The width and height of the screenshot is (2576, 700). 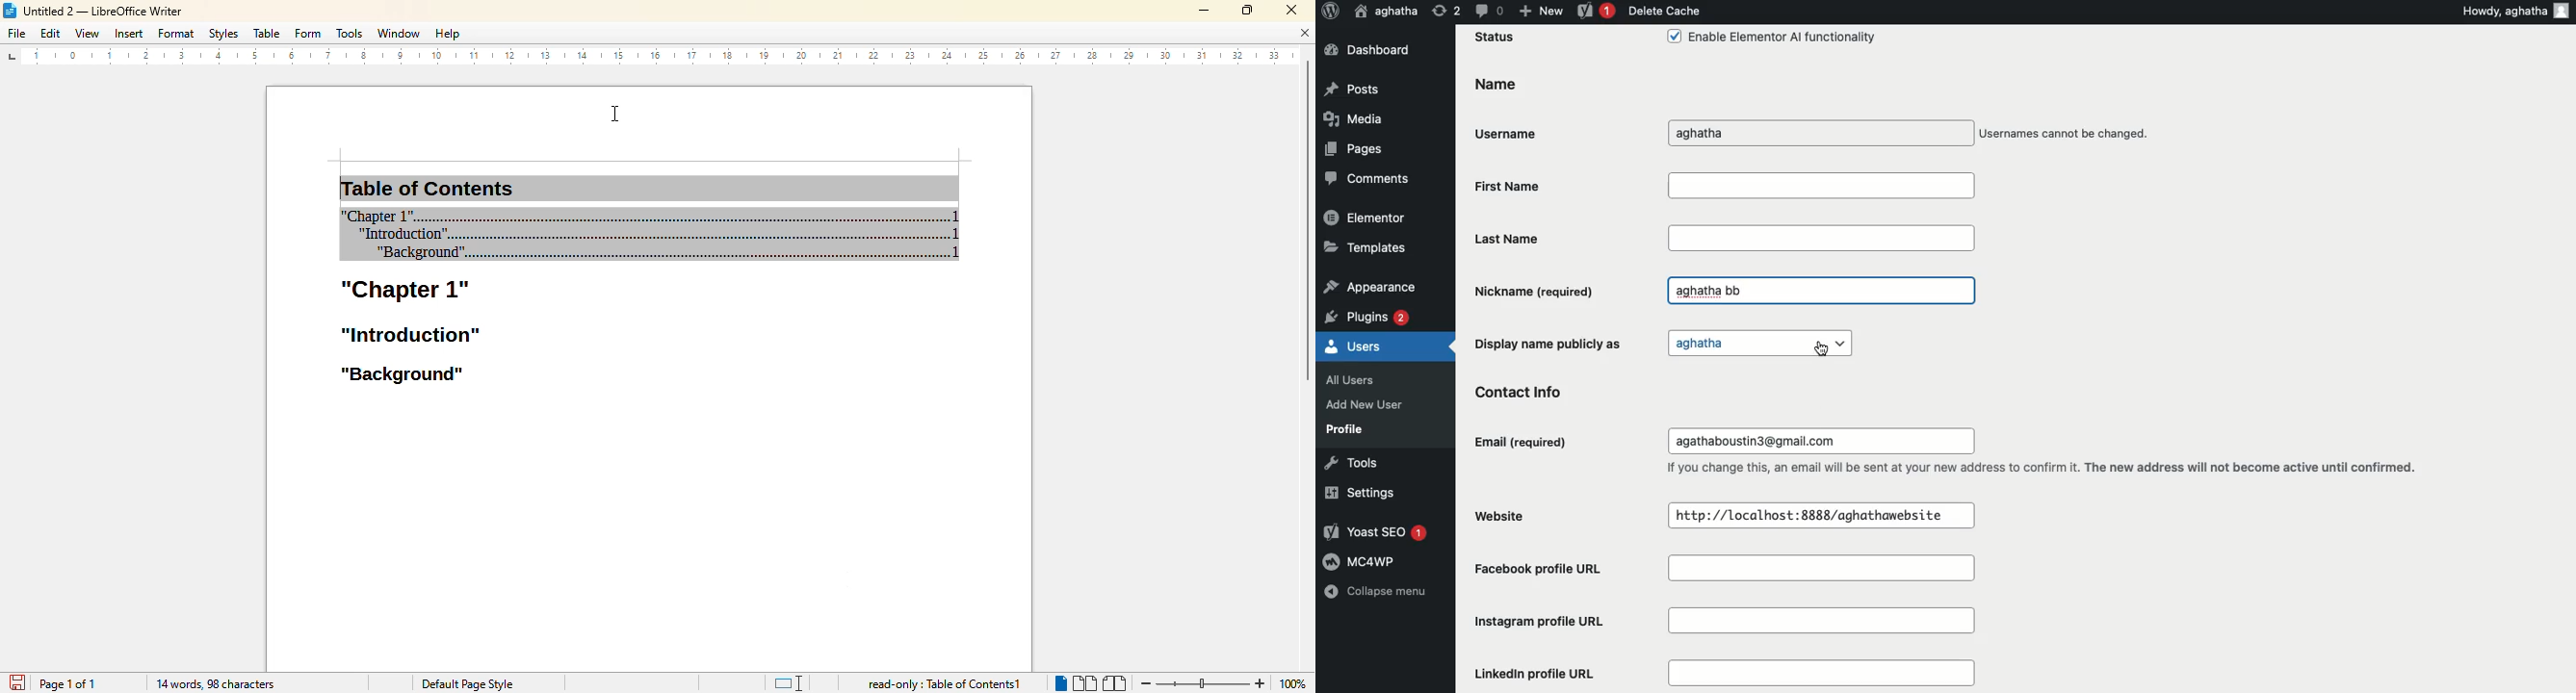 I want to click on format, so click(x=175, y=33).